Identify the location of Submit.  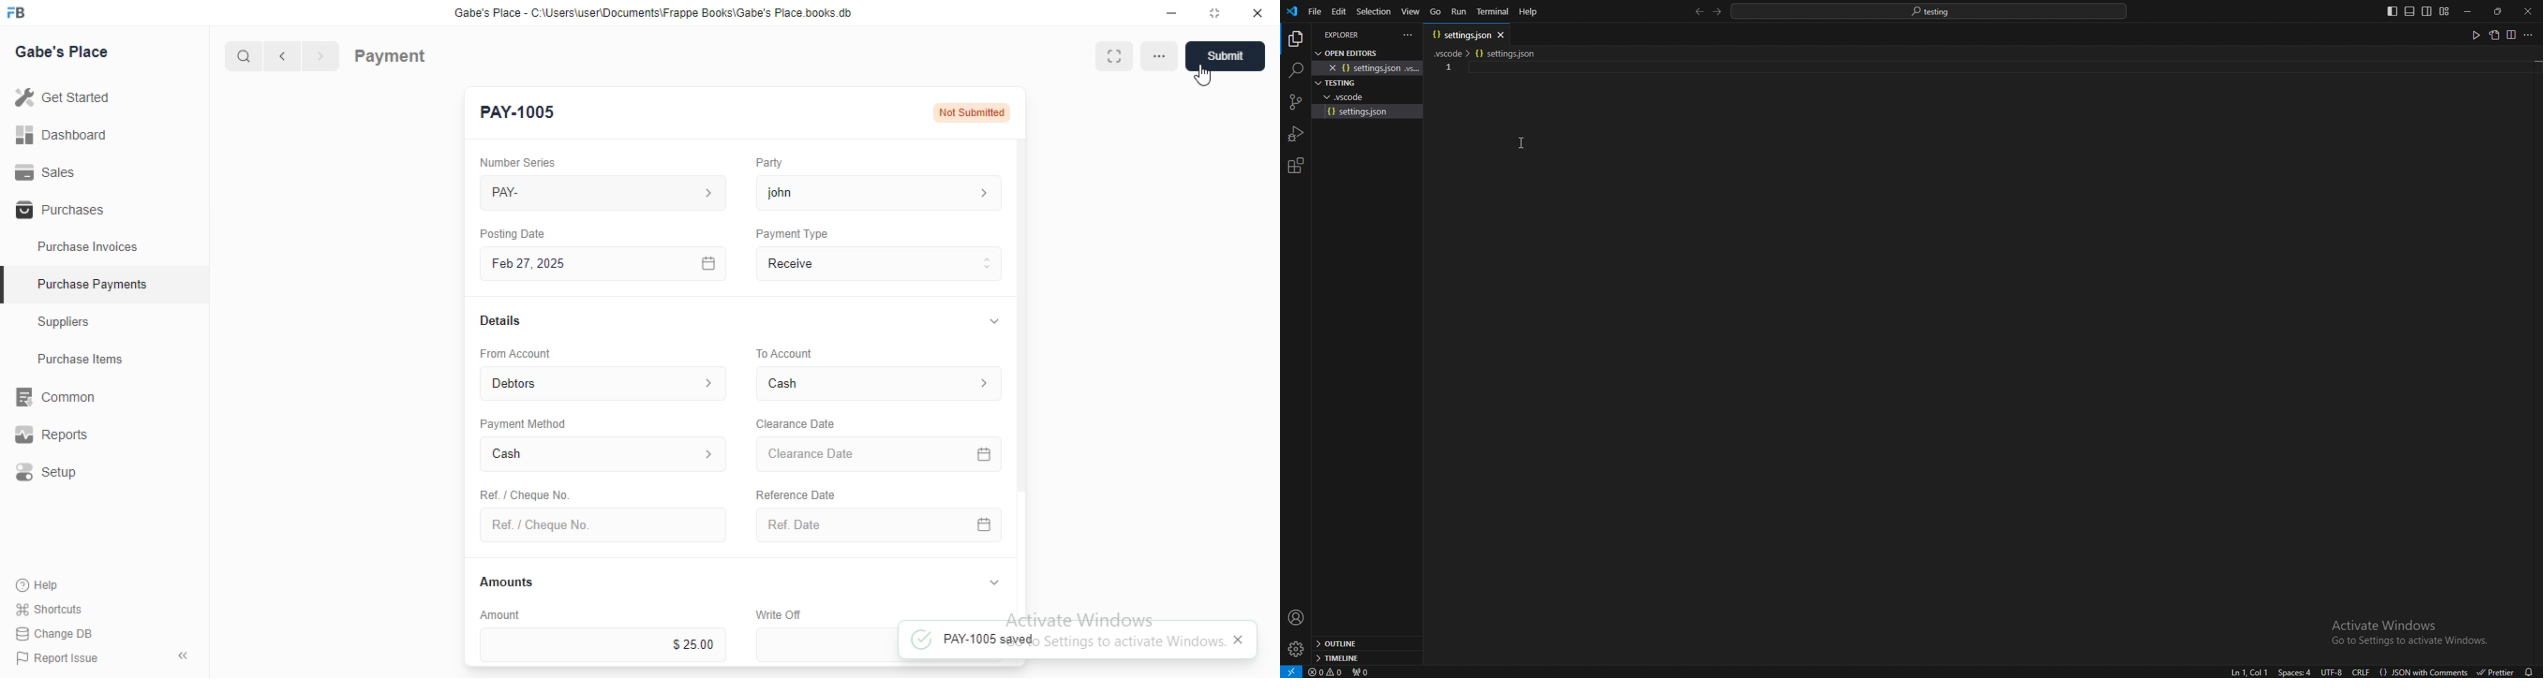
(1225, 56).